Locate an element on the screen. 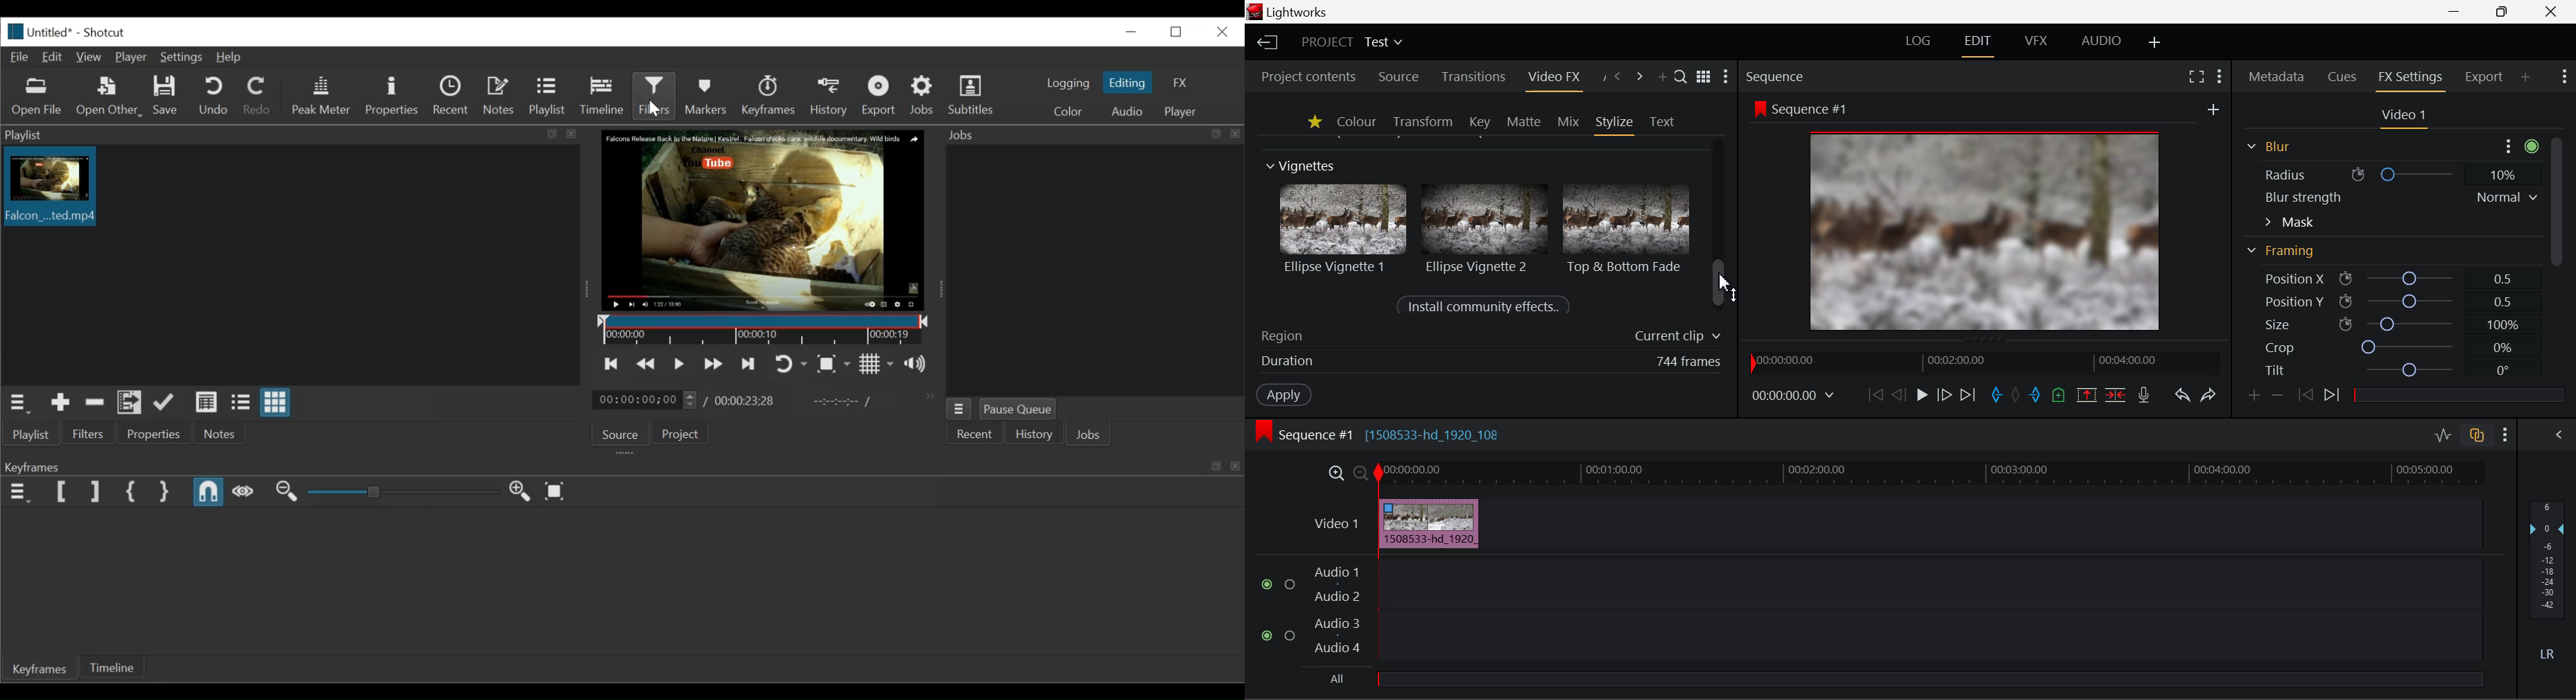 The image size is (2576, 700). Source is located at coordinates (1396, 76).